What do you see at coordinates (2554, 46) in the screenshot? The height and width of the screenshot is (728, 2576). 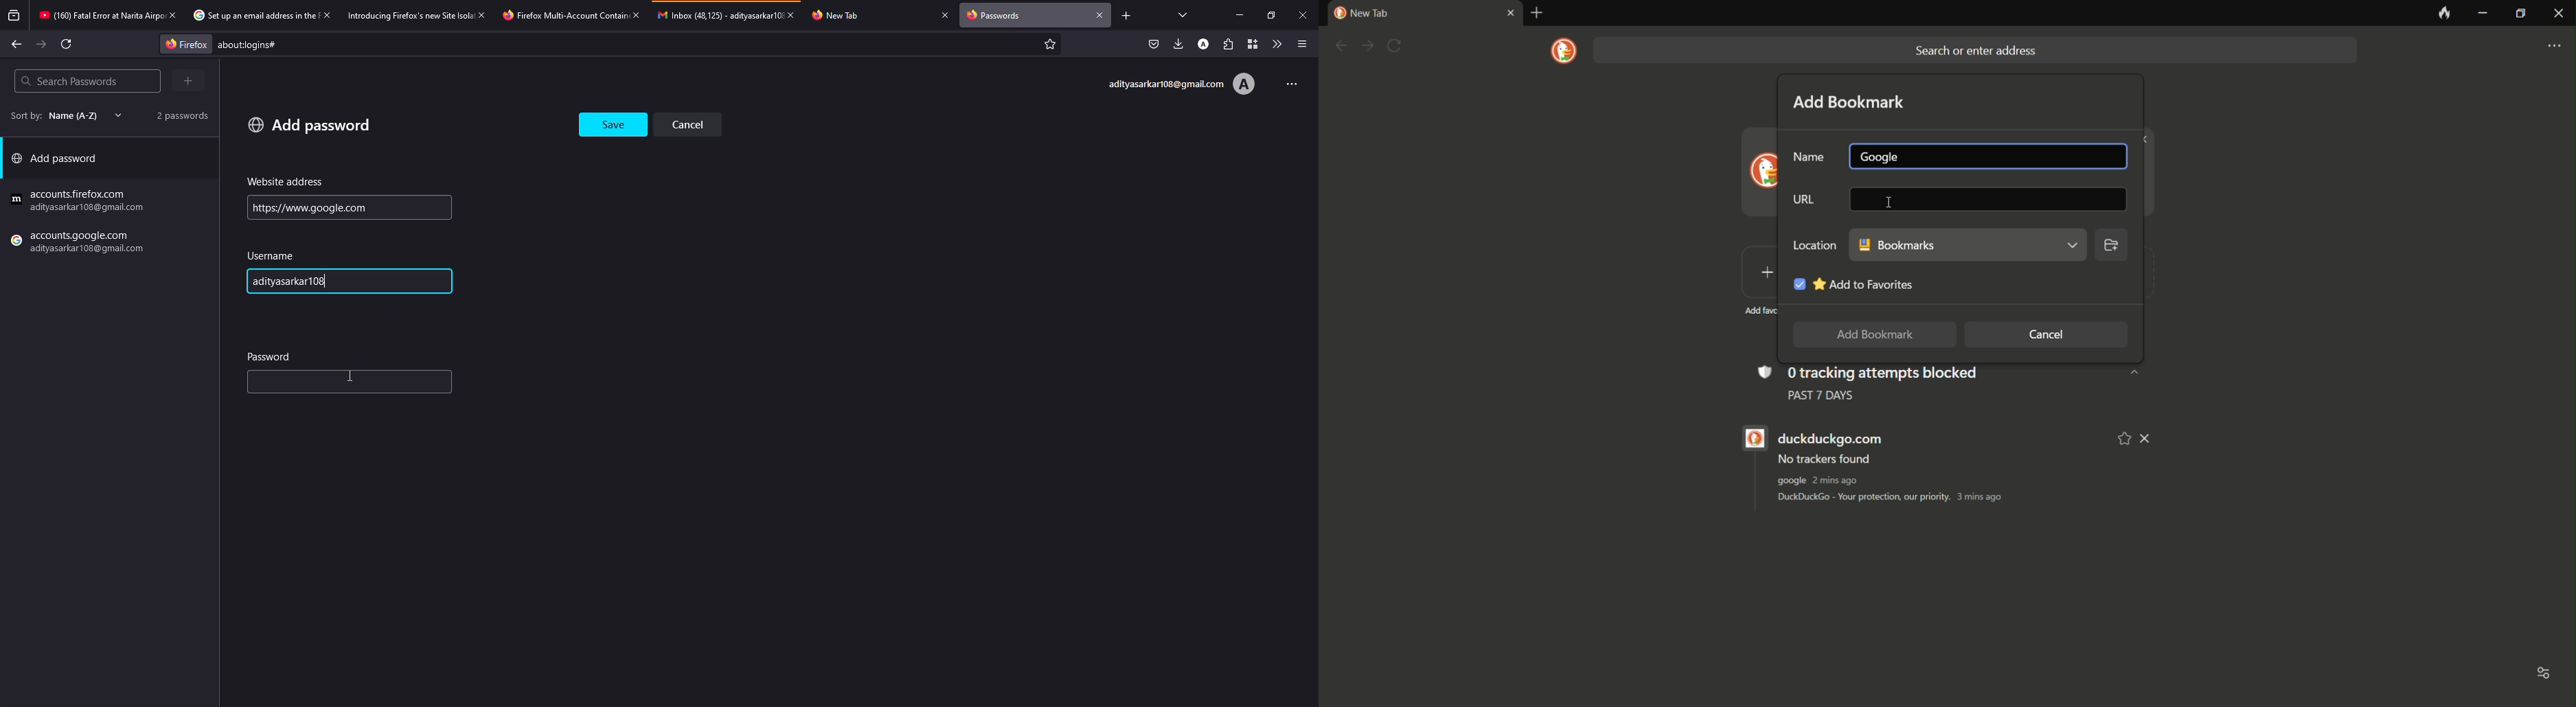 I see `settings` at bounding box center [2554, 46].